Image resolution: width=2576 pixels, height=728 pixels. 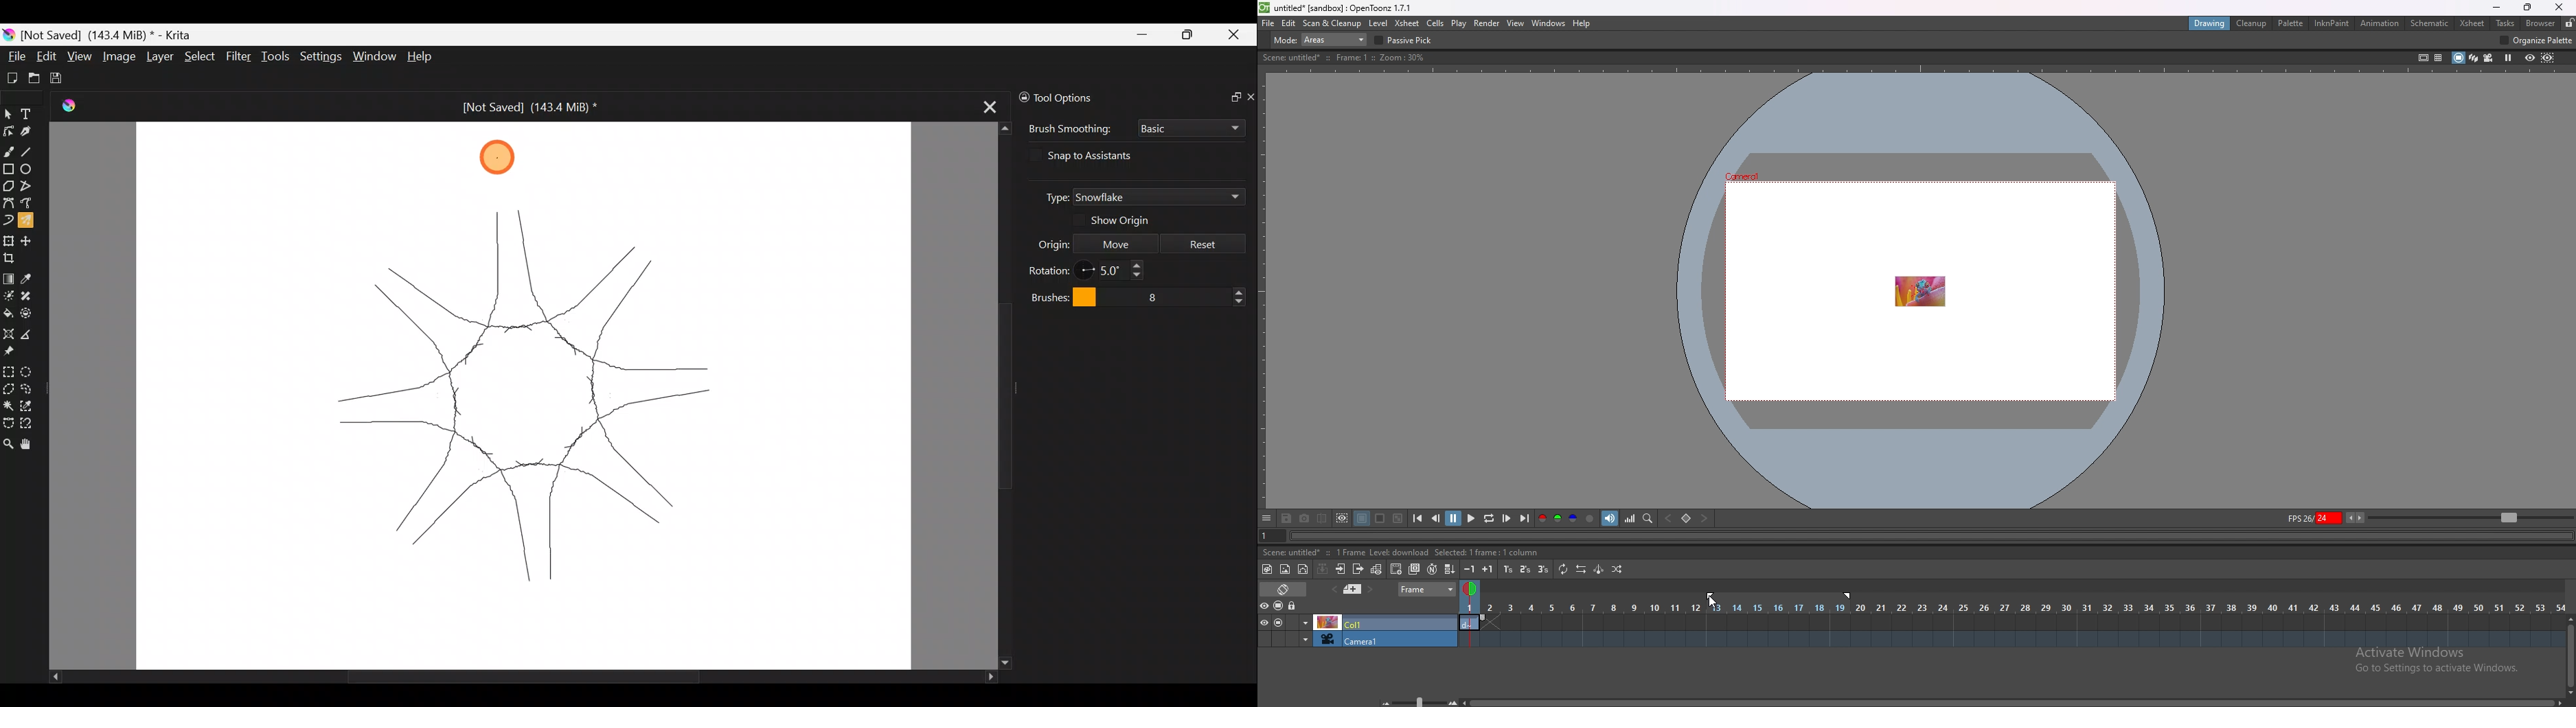 What do you see at coordinates (1436, 518) in the screenshot?
I see `previous` at bounding box center [1436, 518].